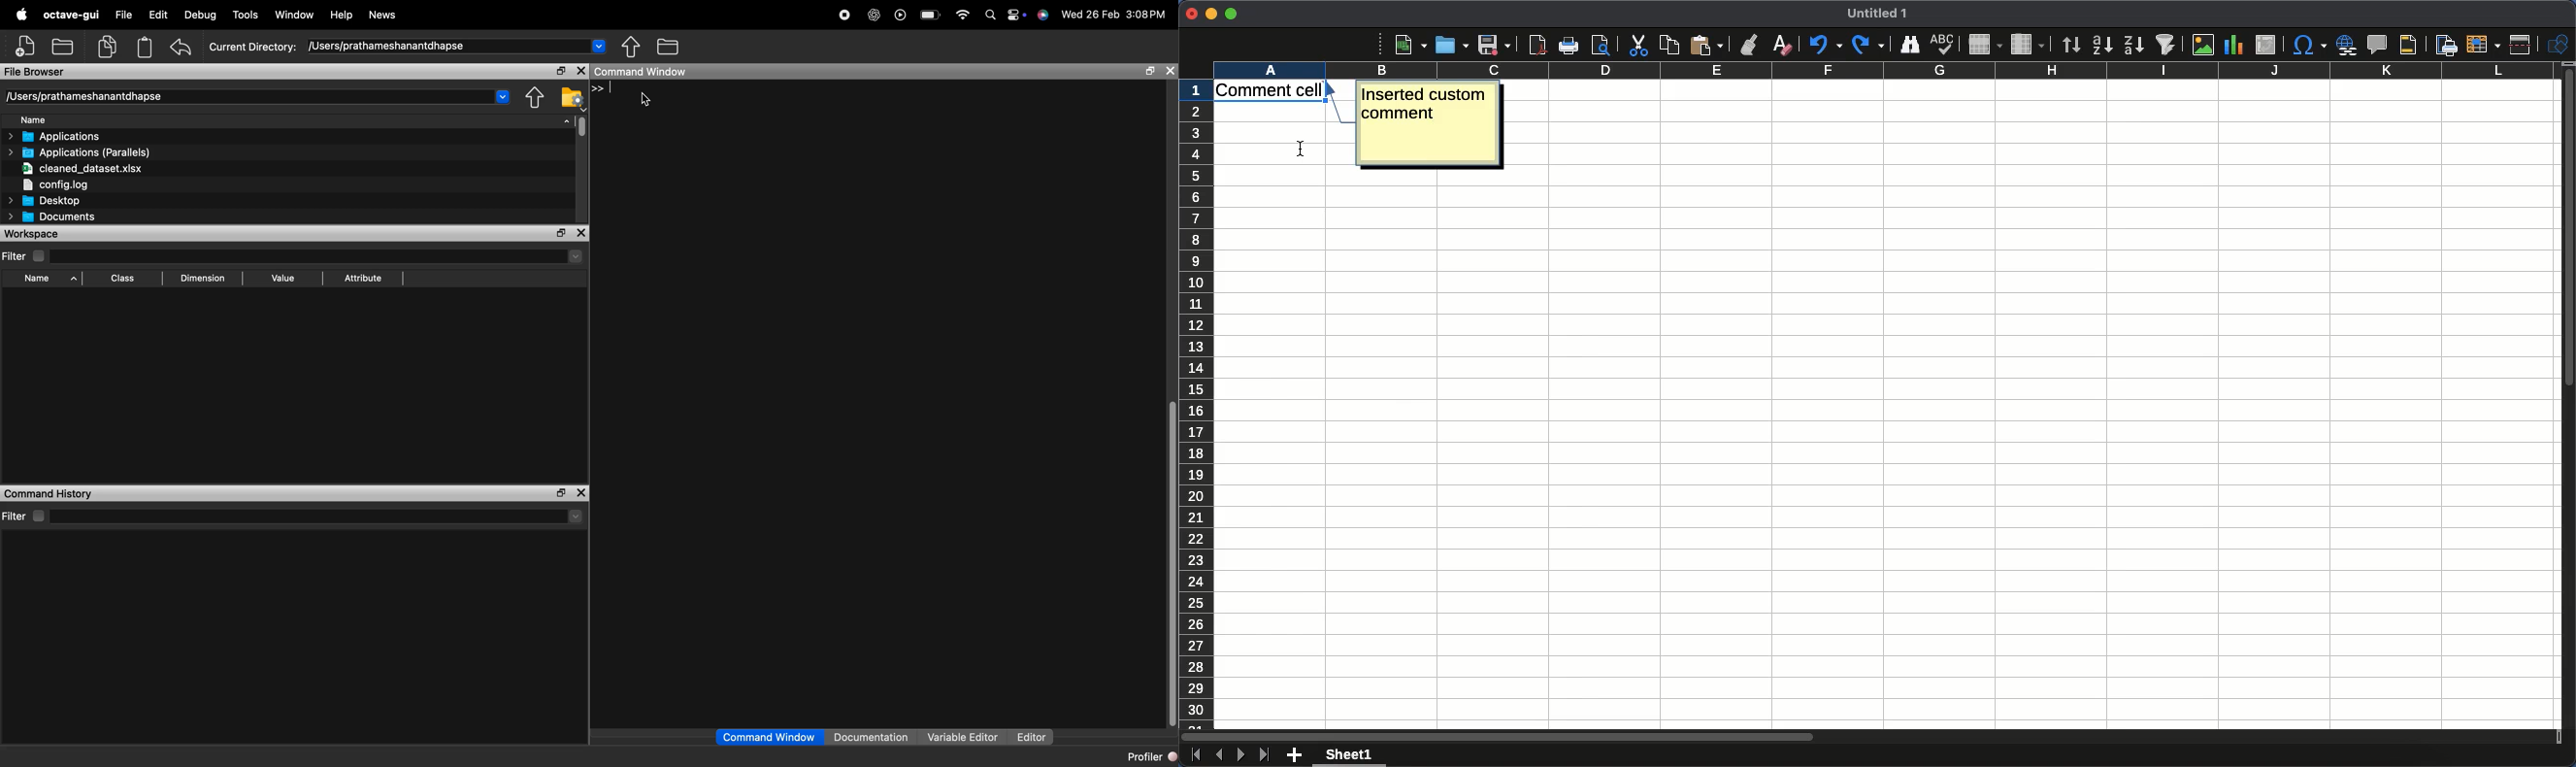 The width and height of the screenshot is (2576, 784). Describe the element at coordinates (1868, 46) in the screenshot. I see `Redo` at that location.